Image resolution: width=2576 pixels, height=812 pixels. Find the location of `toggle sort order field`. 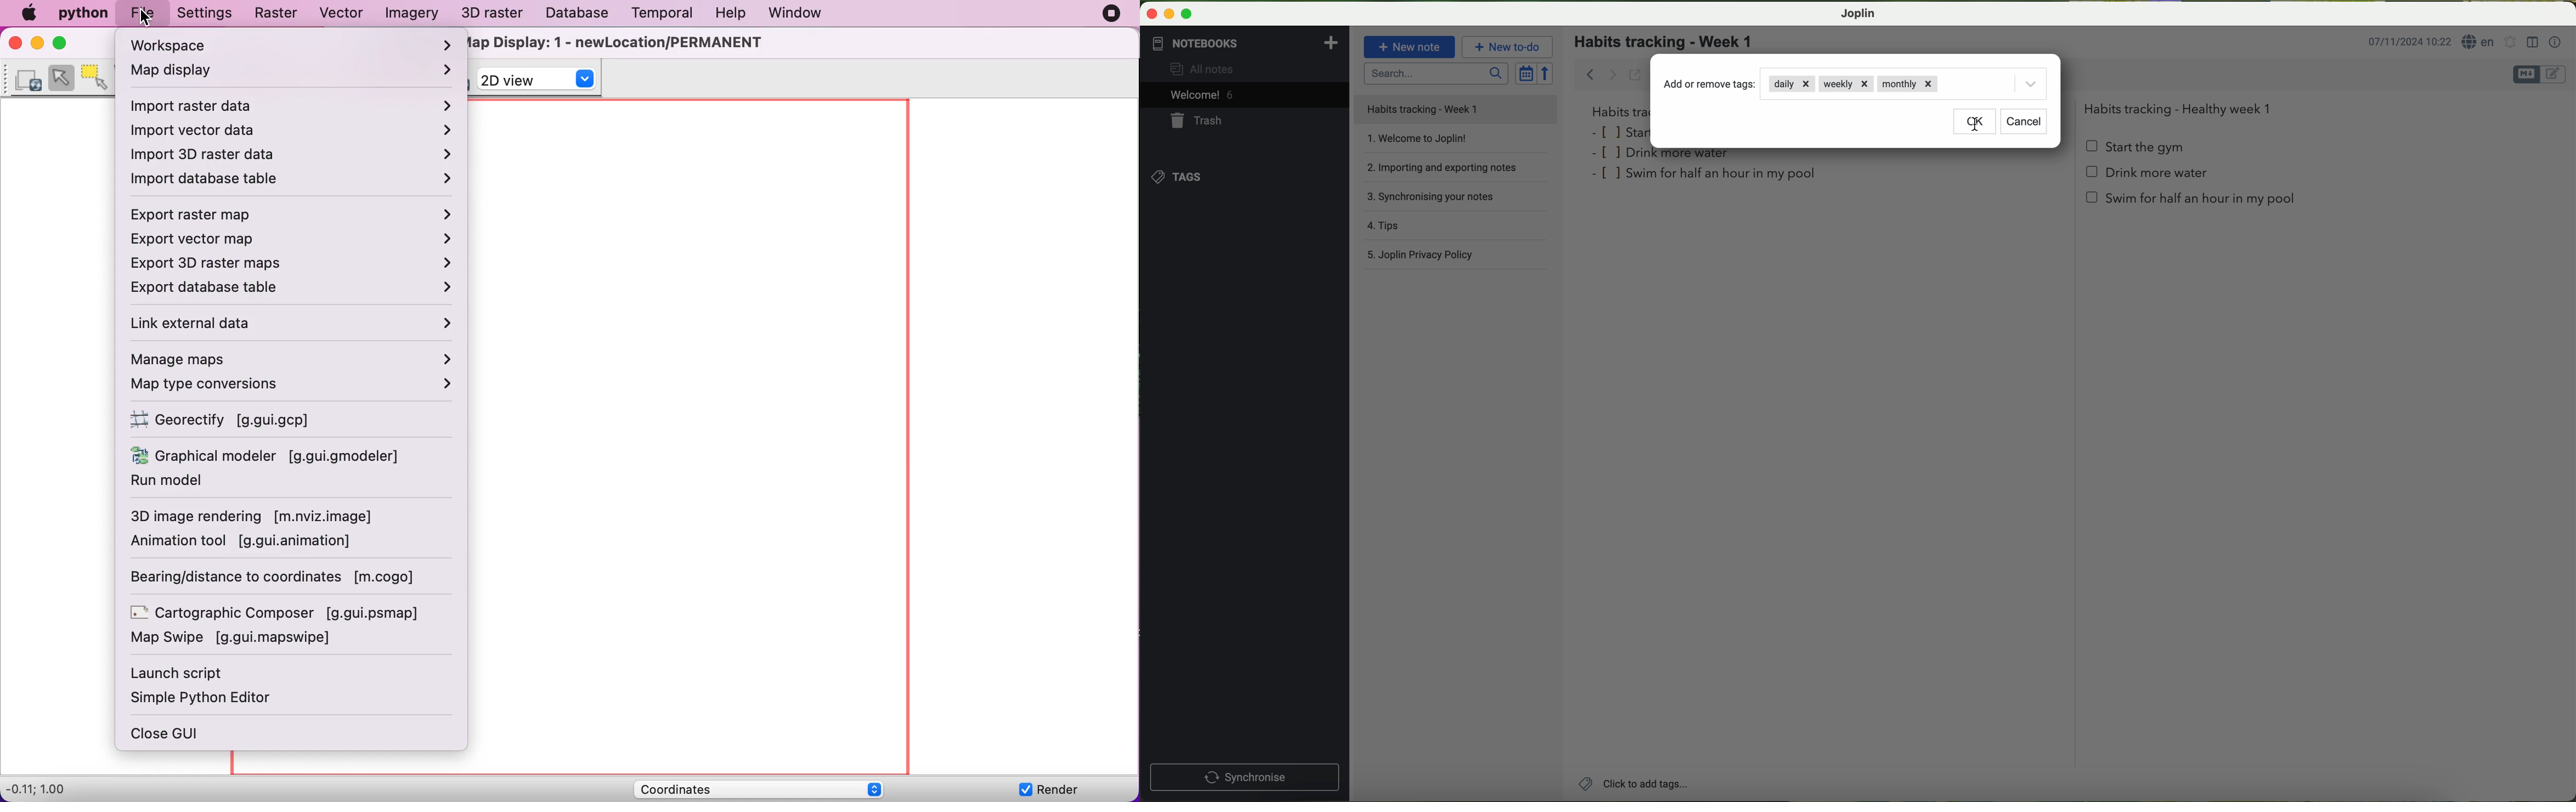

toggle sort order field is located at coordinates (1525, 73).